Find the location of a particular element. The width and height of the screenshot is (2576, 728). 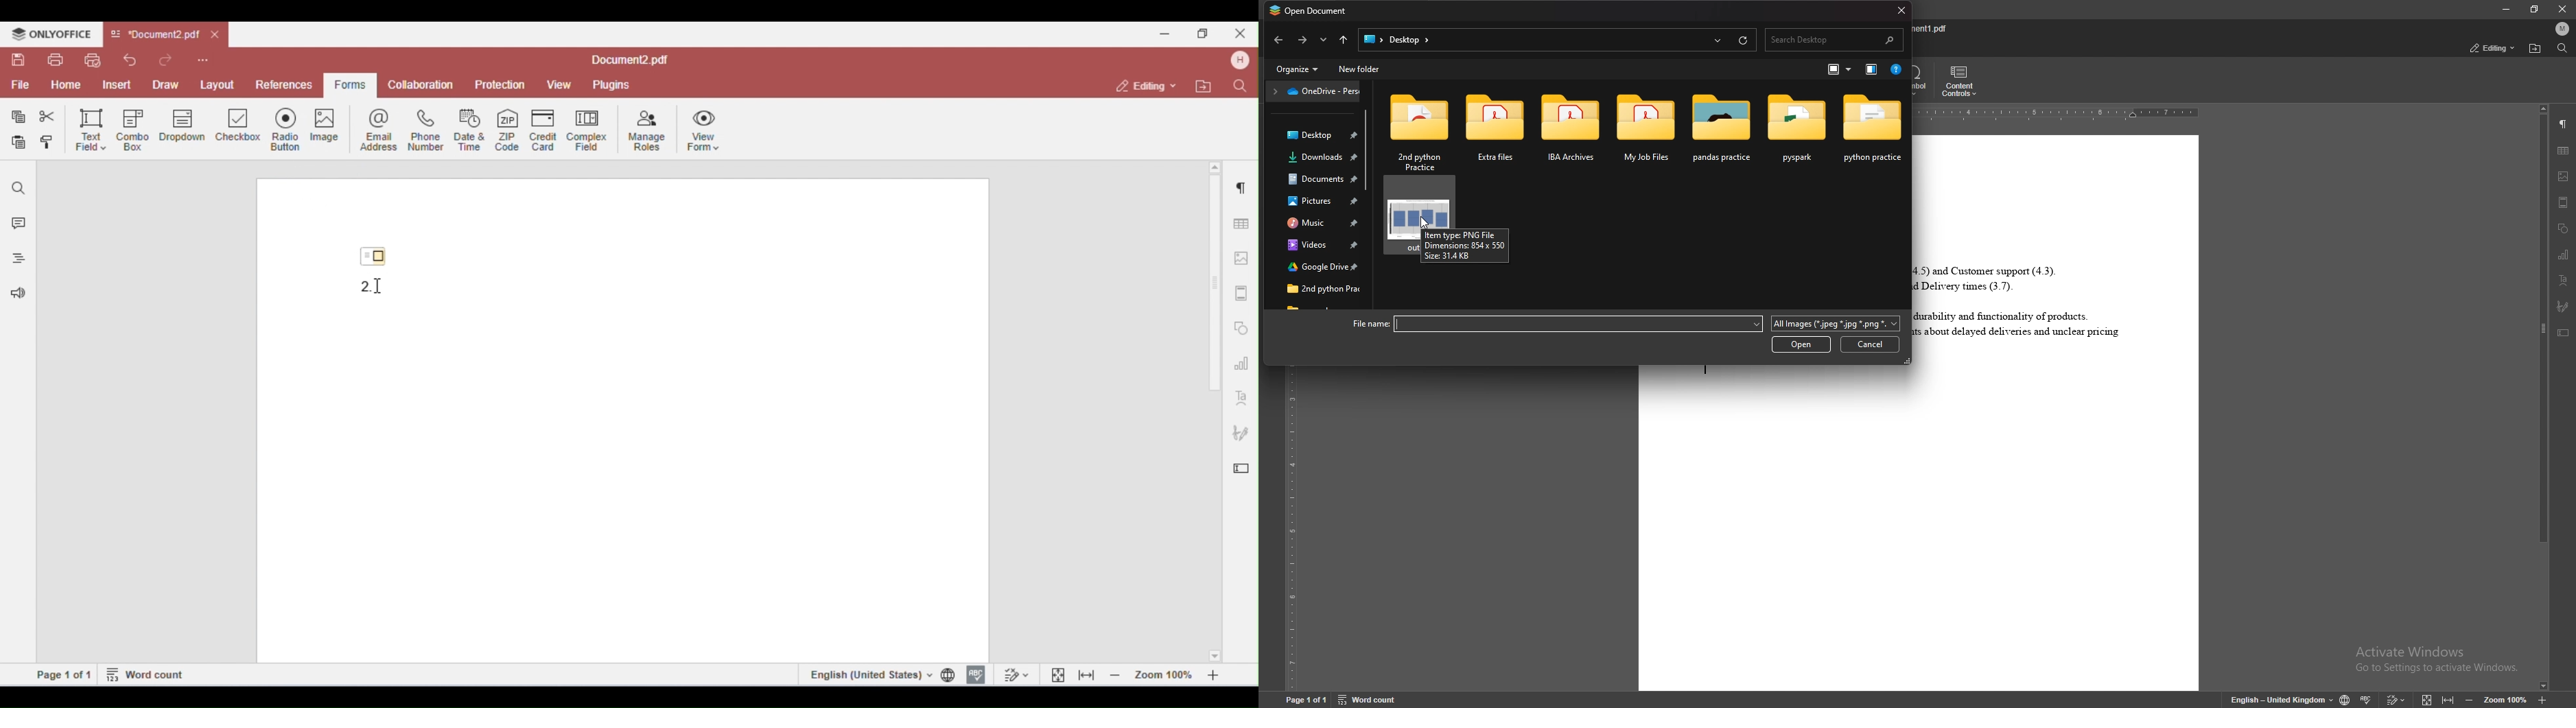

fit to screen is located at coordinates (2427, 699).